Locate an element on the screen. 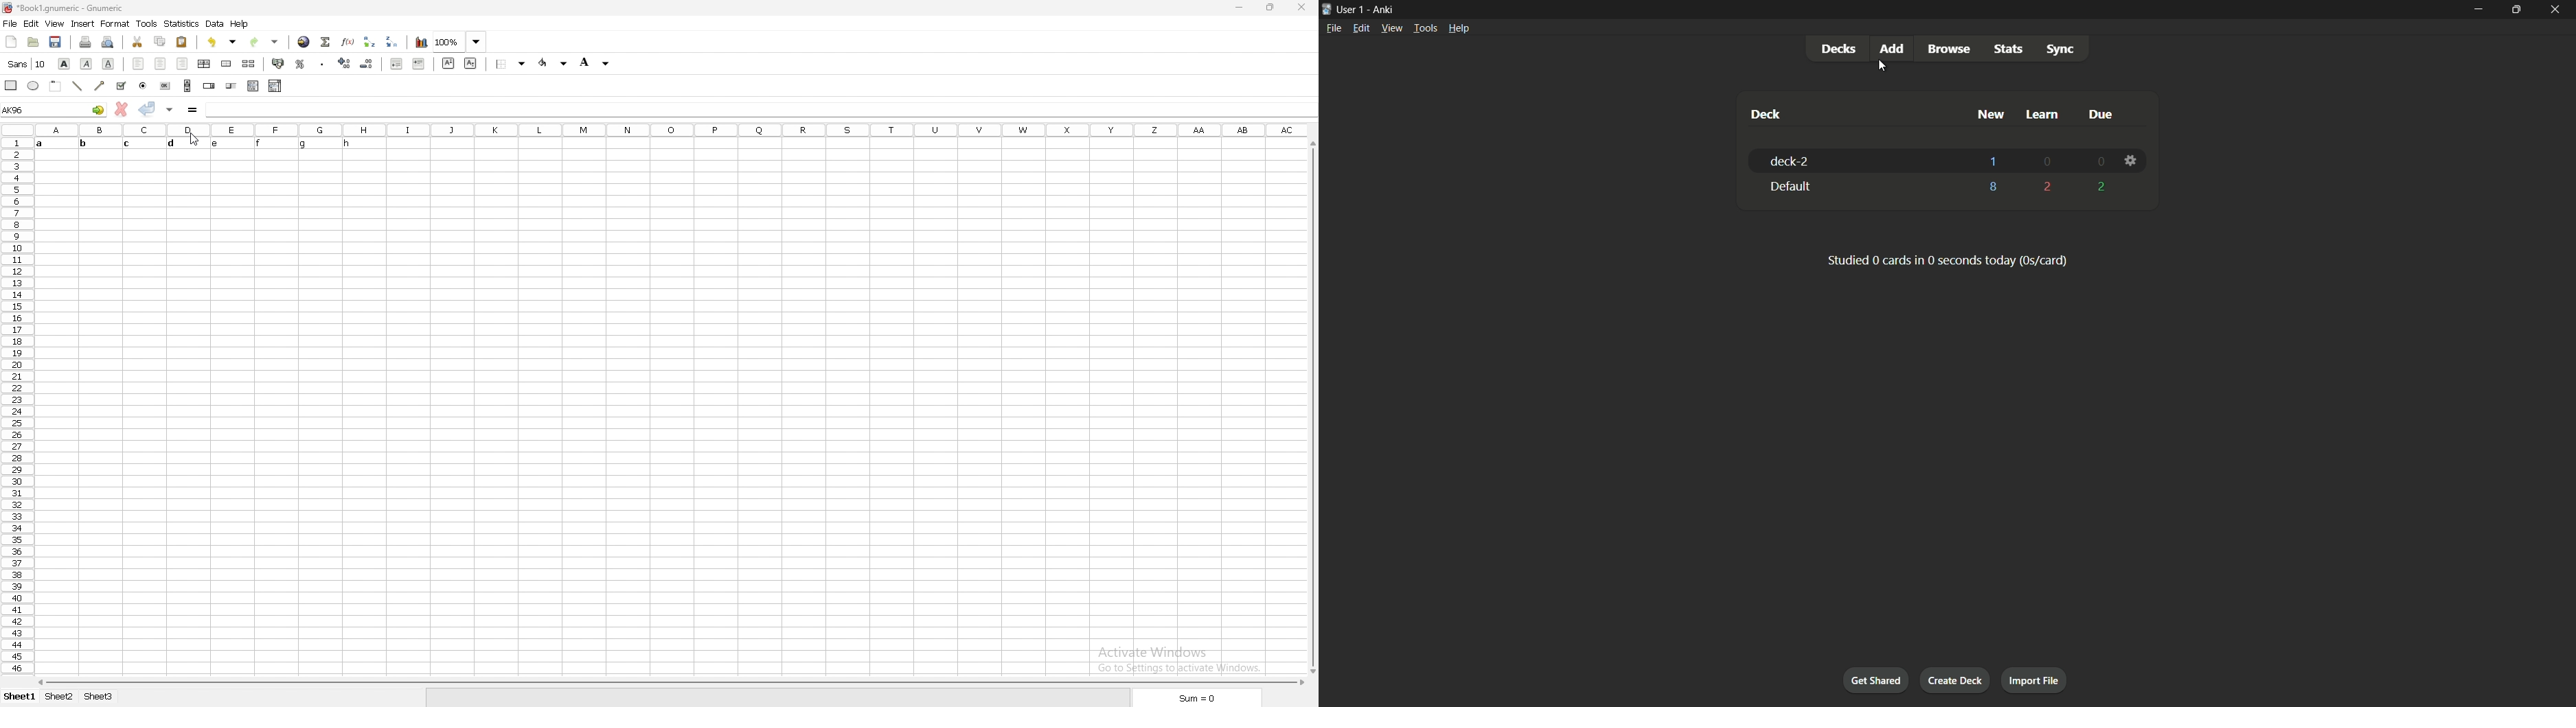 Image resolution: width=2576 pixels, height=728 pixels. cursor is located at coordinates (1881, 67).